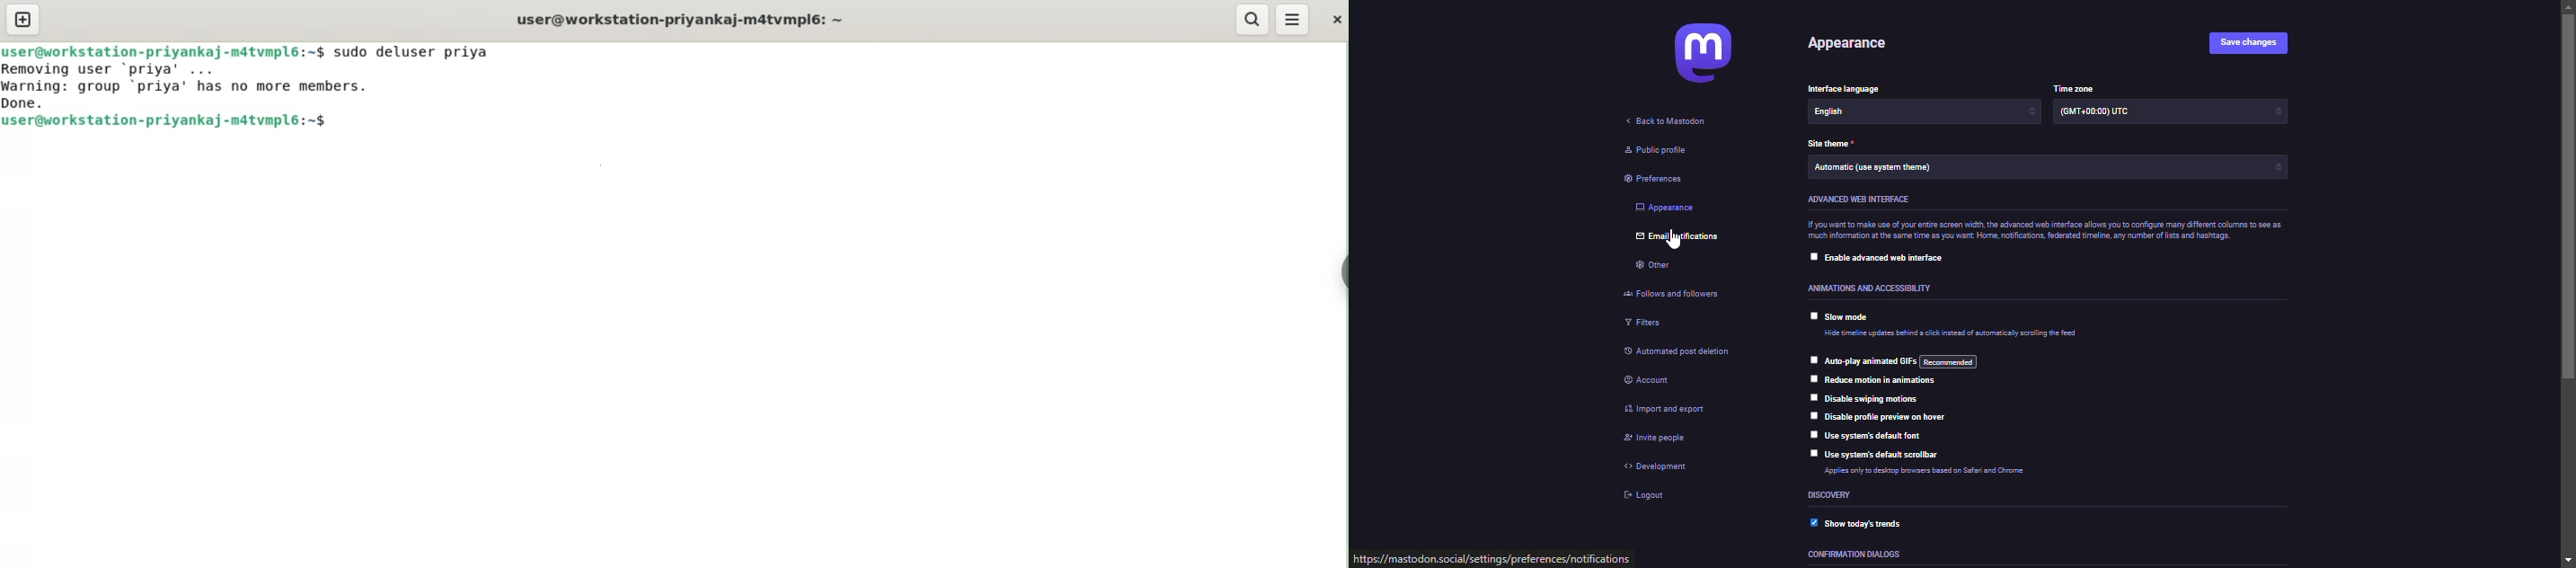 This screenshot has height=588, width=2576. I want to click on click to select, so click(1812, 416).